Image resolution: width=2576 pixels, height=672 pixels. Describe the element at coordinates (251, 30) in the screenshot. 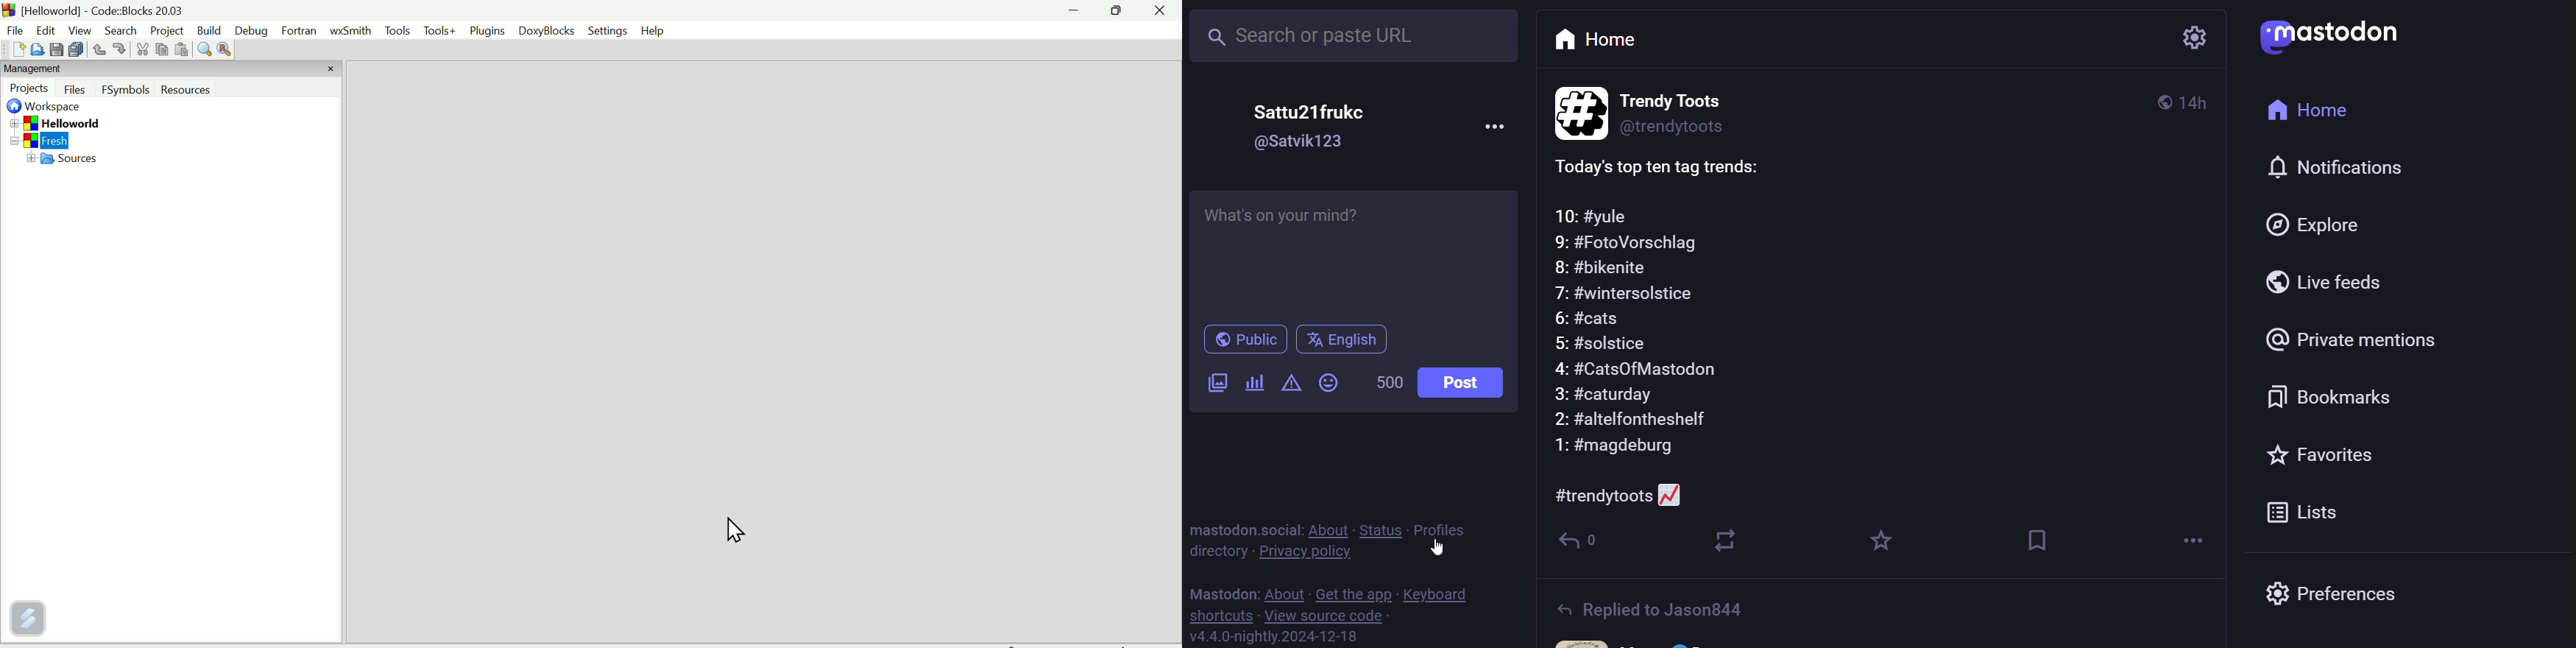

I see `Debug ` at that location.